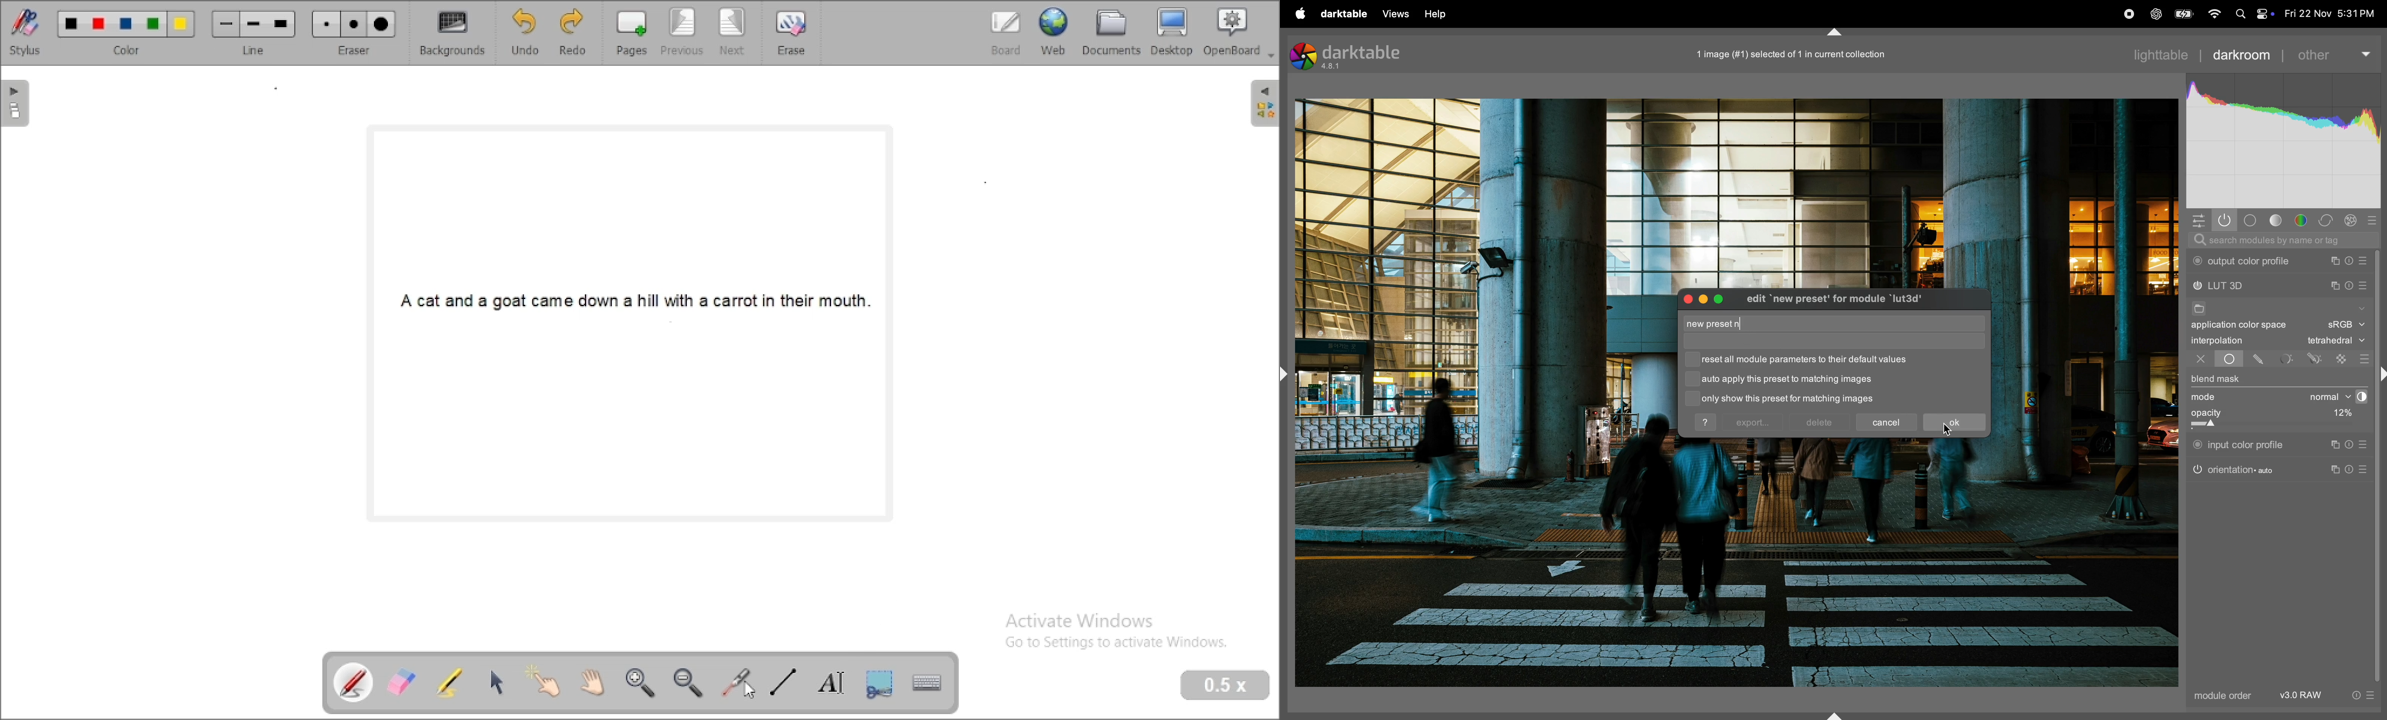  Describe the element at coordinates (2287, 358) in the screenshot. I see `parametric mask` at that location.